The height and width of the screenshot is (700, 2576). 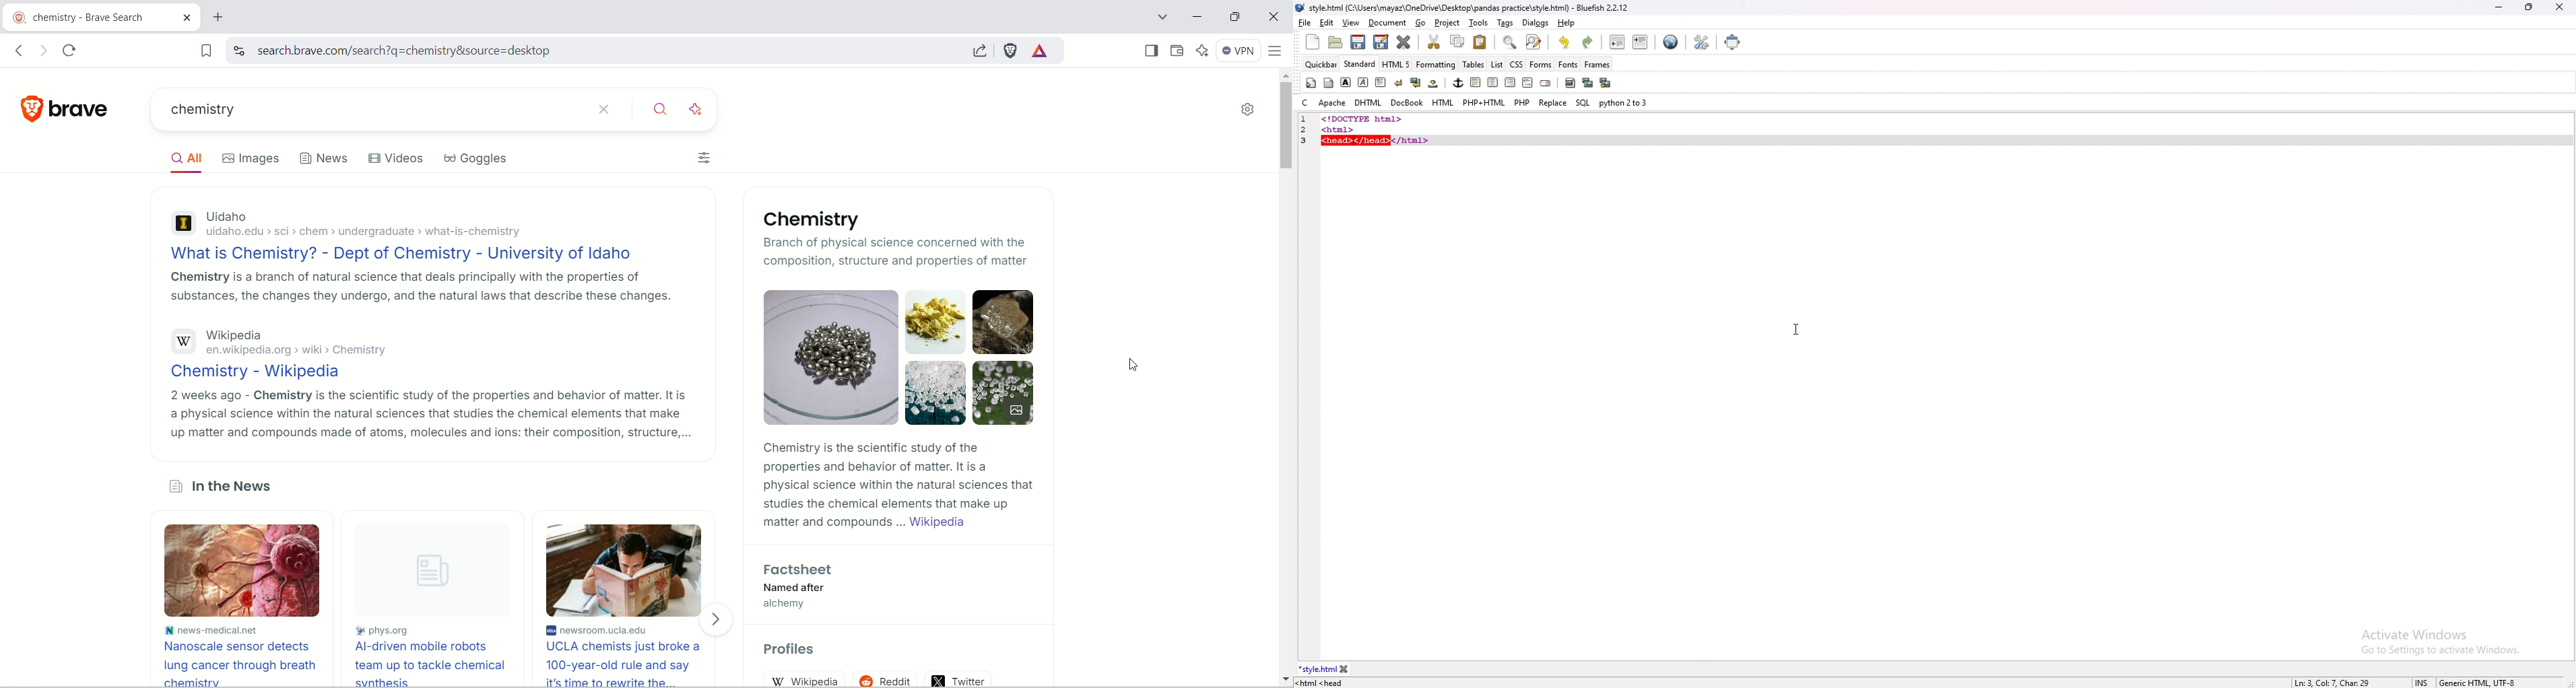 I want to click on redo, so click(x=1587, y=42).